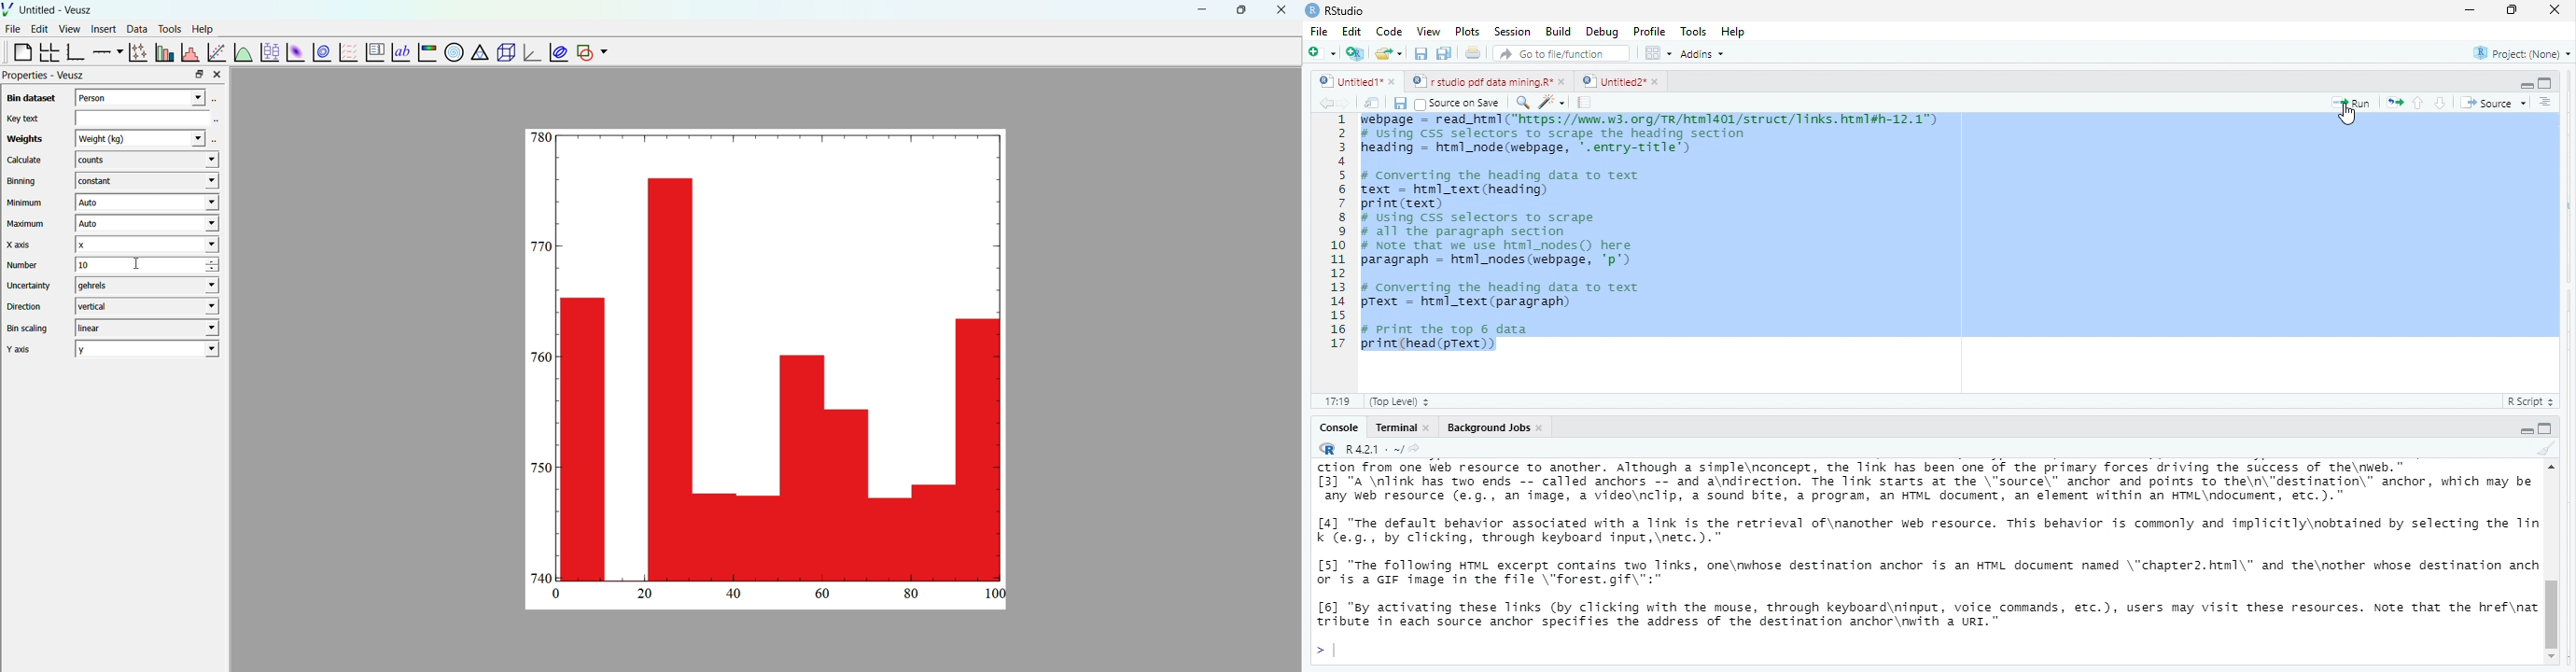 The height and width of the screenshot is (672, 2576). Describe the element at coordinates (1734, 32) in the screenshot. I see `Help` at that location.